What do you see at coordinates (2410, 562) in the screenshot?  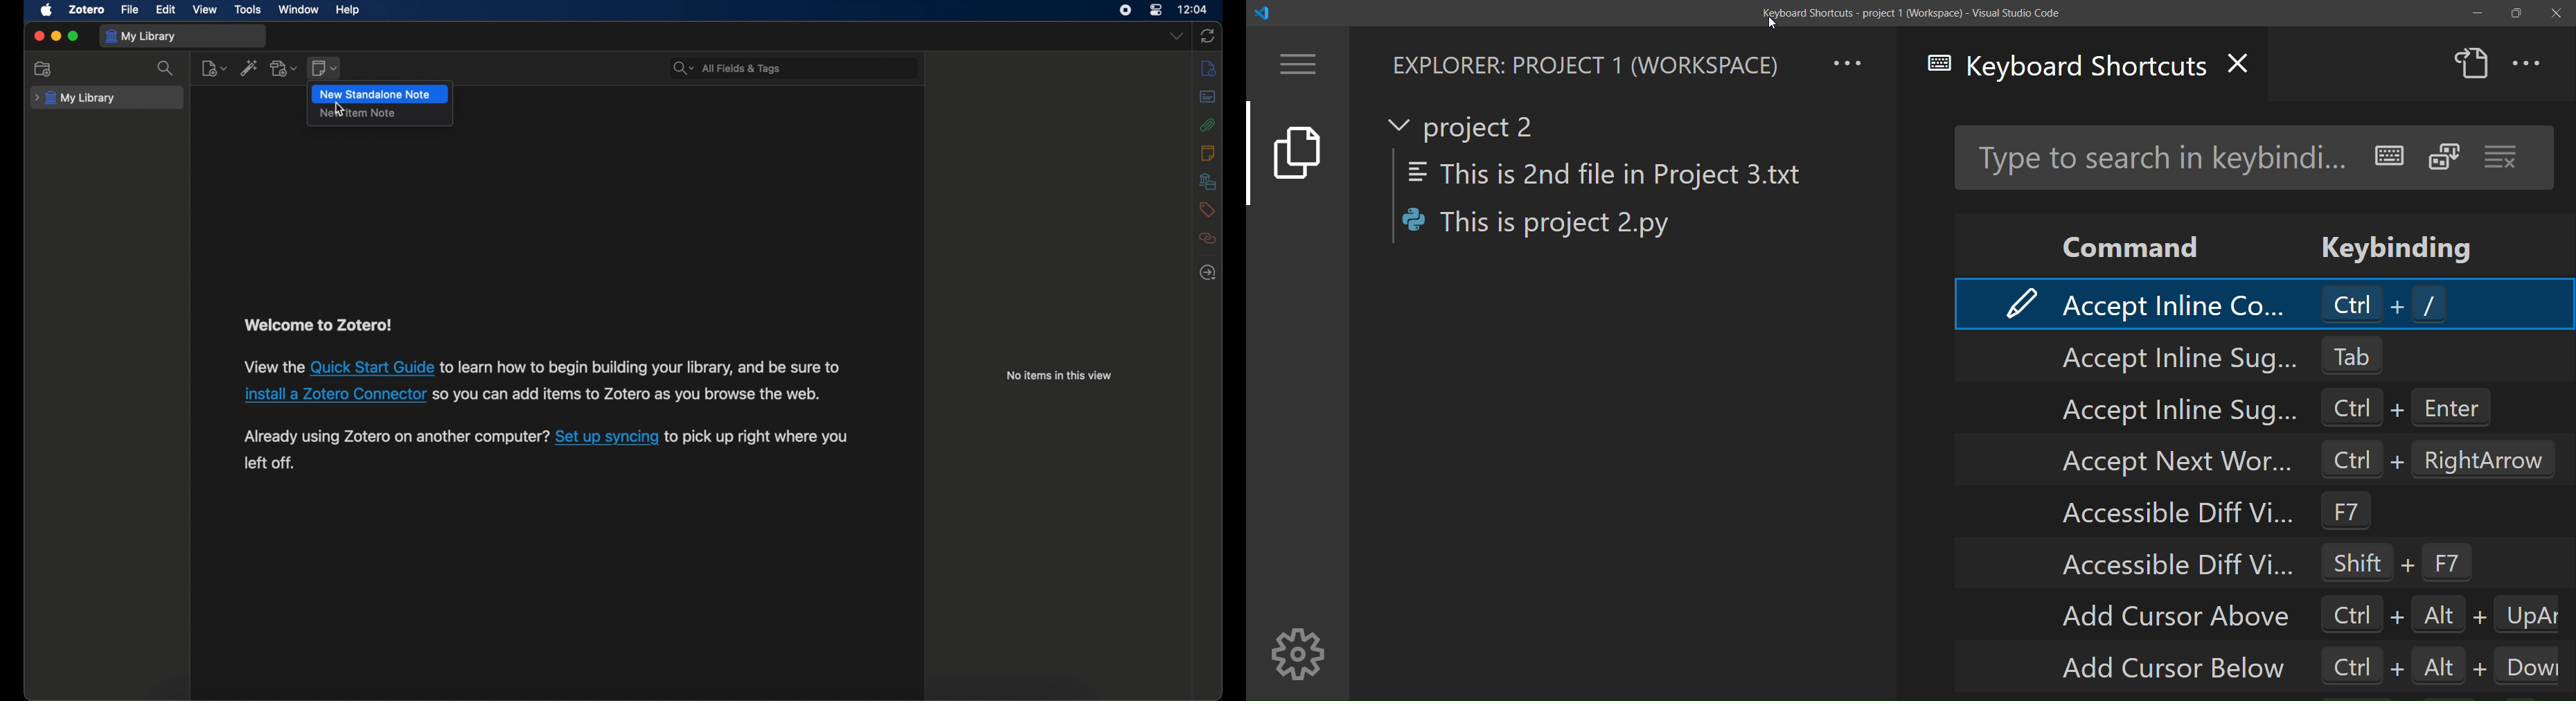 I see `shift + f7` at bounding box center [2410, 562].